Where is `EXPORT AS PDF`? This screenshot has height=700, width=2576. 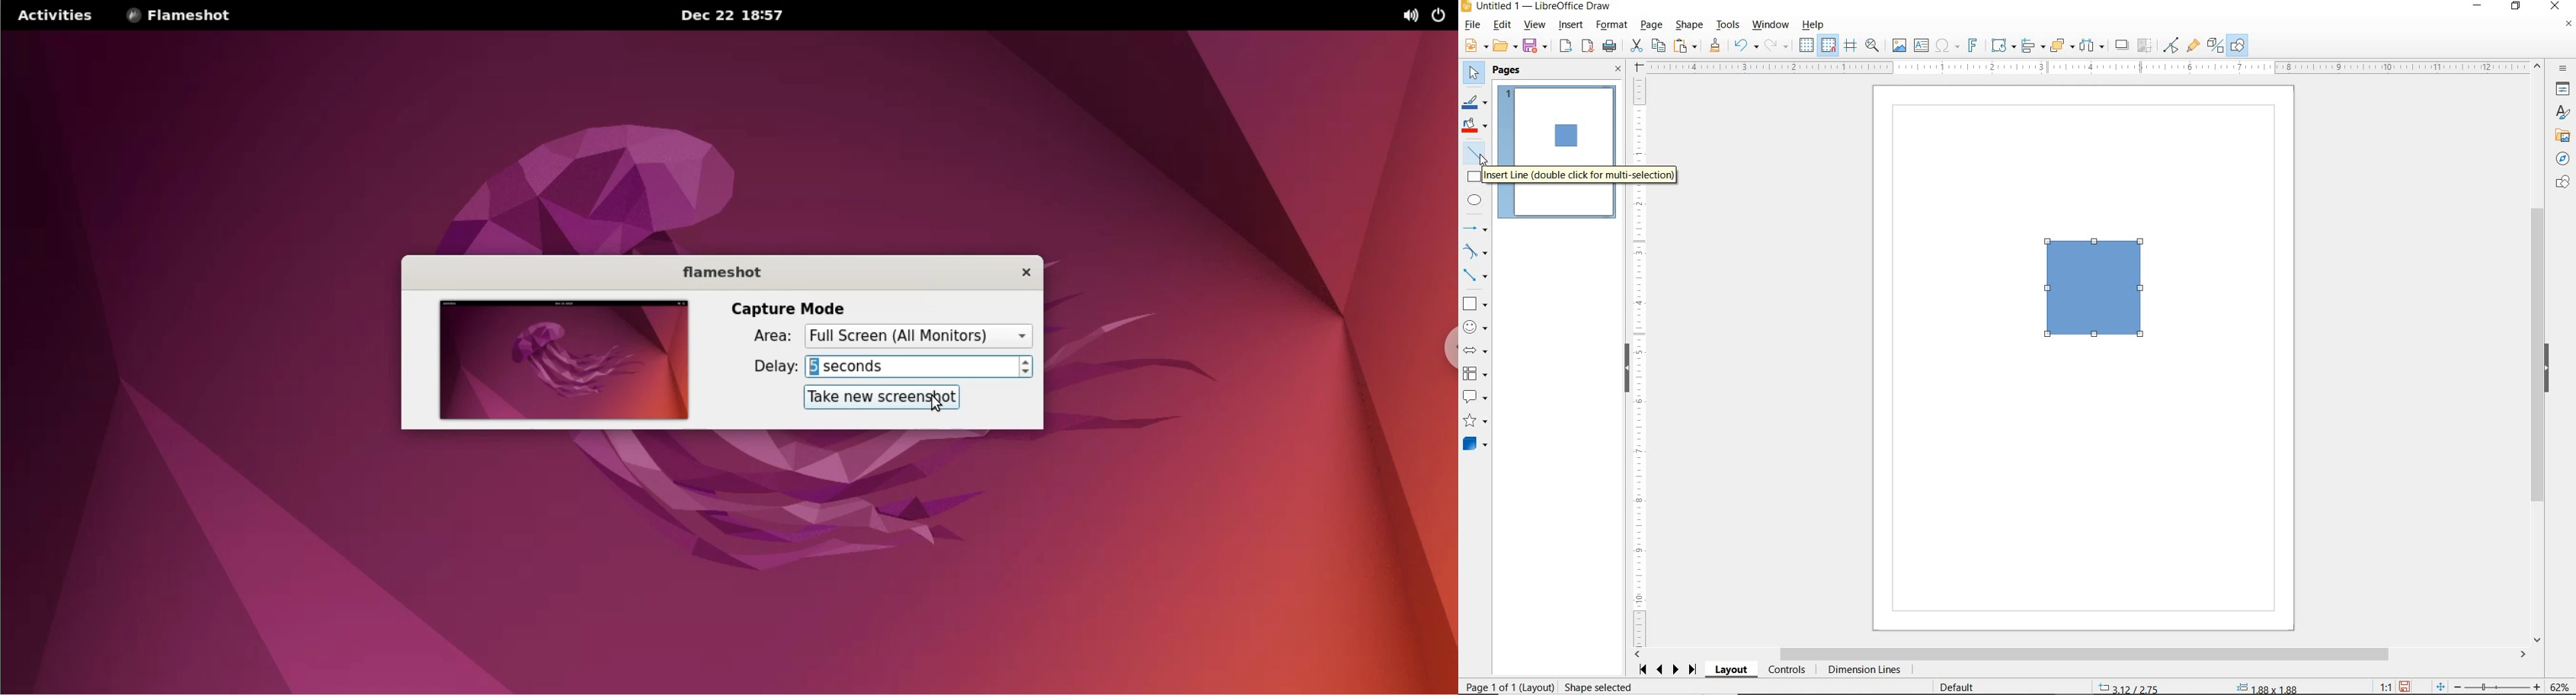
EXPORT AS PDF is located at coordinates (1589, 47).